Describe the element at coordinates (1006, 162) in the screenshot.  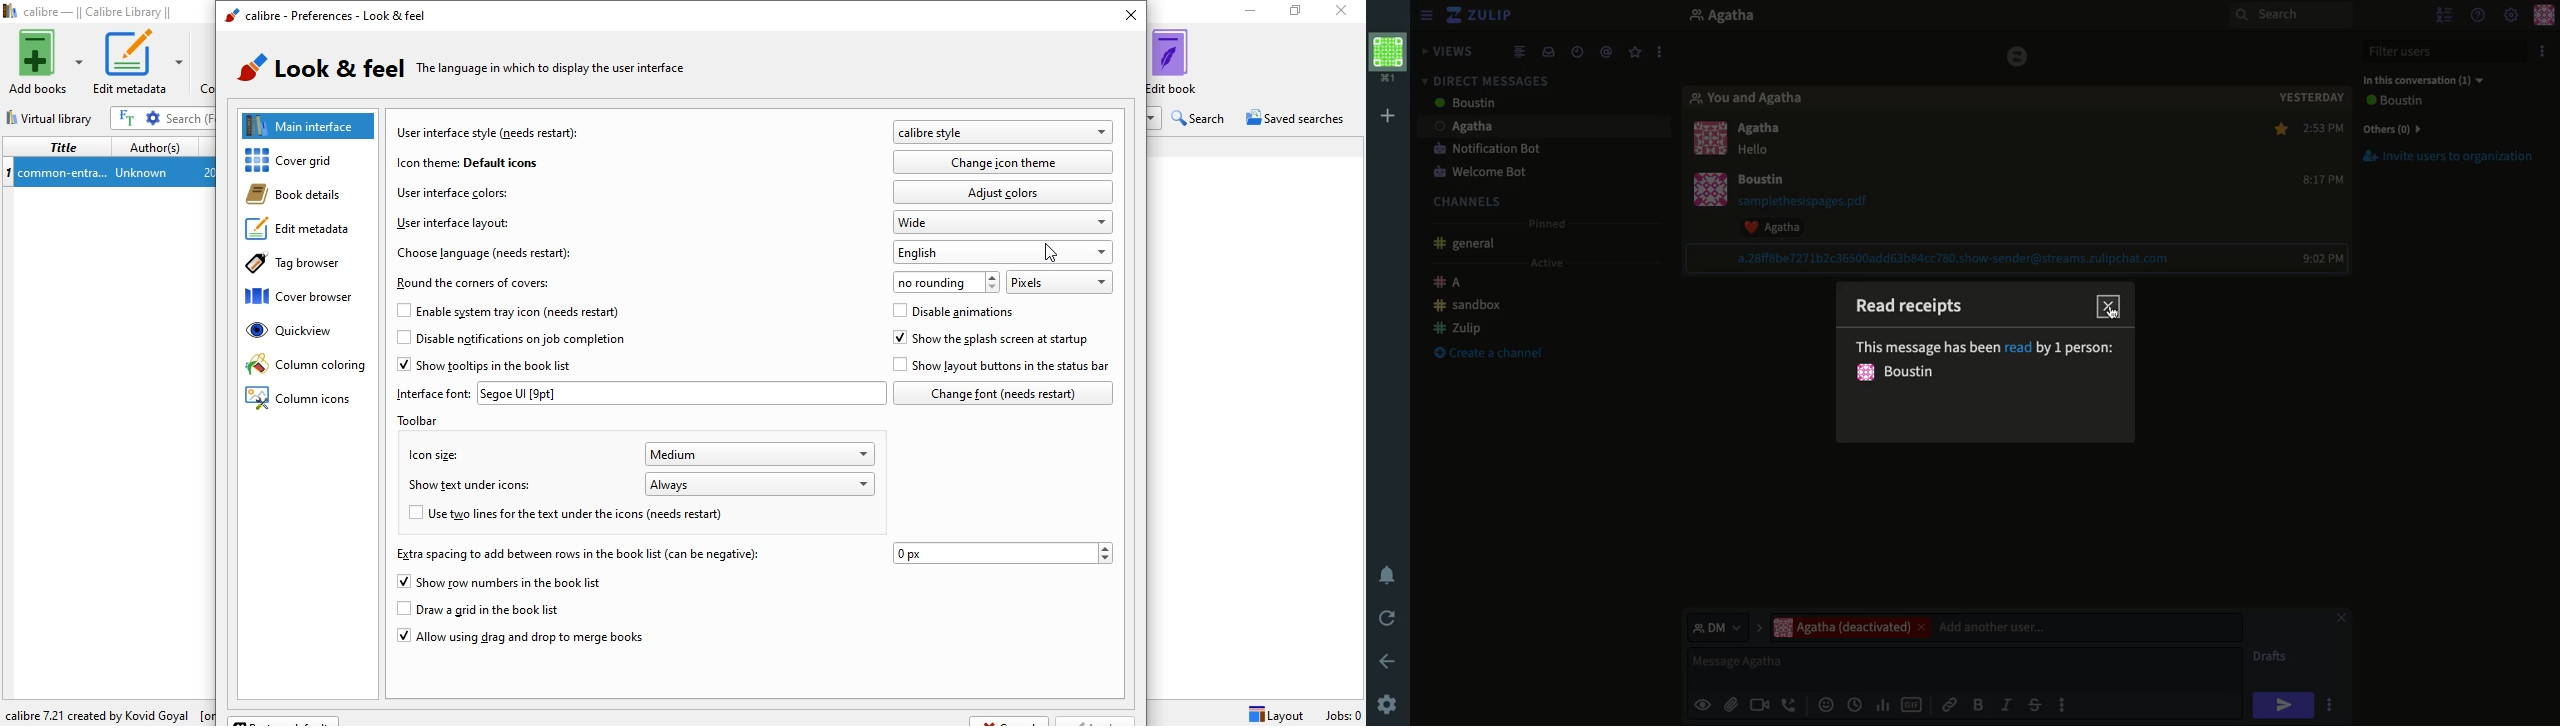
I see `change icon theme` at that location.